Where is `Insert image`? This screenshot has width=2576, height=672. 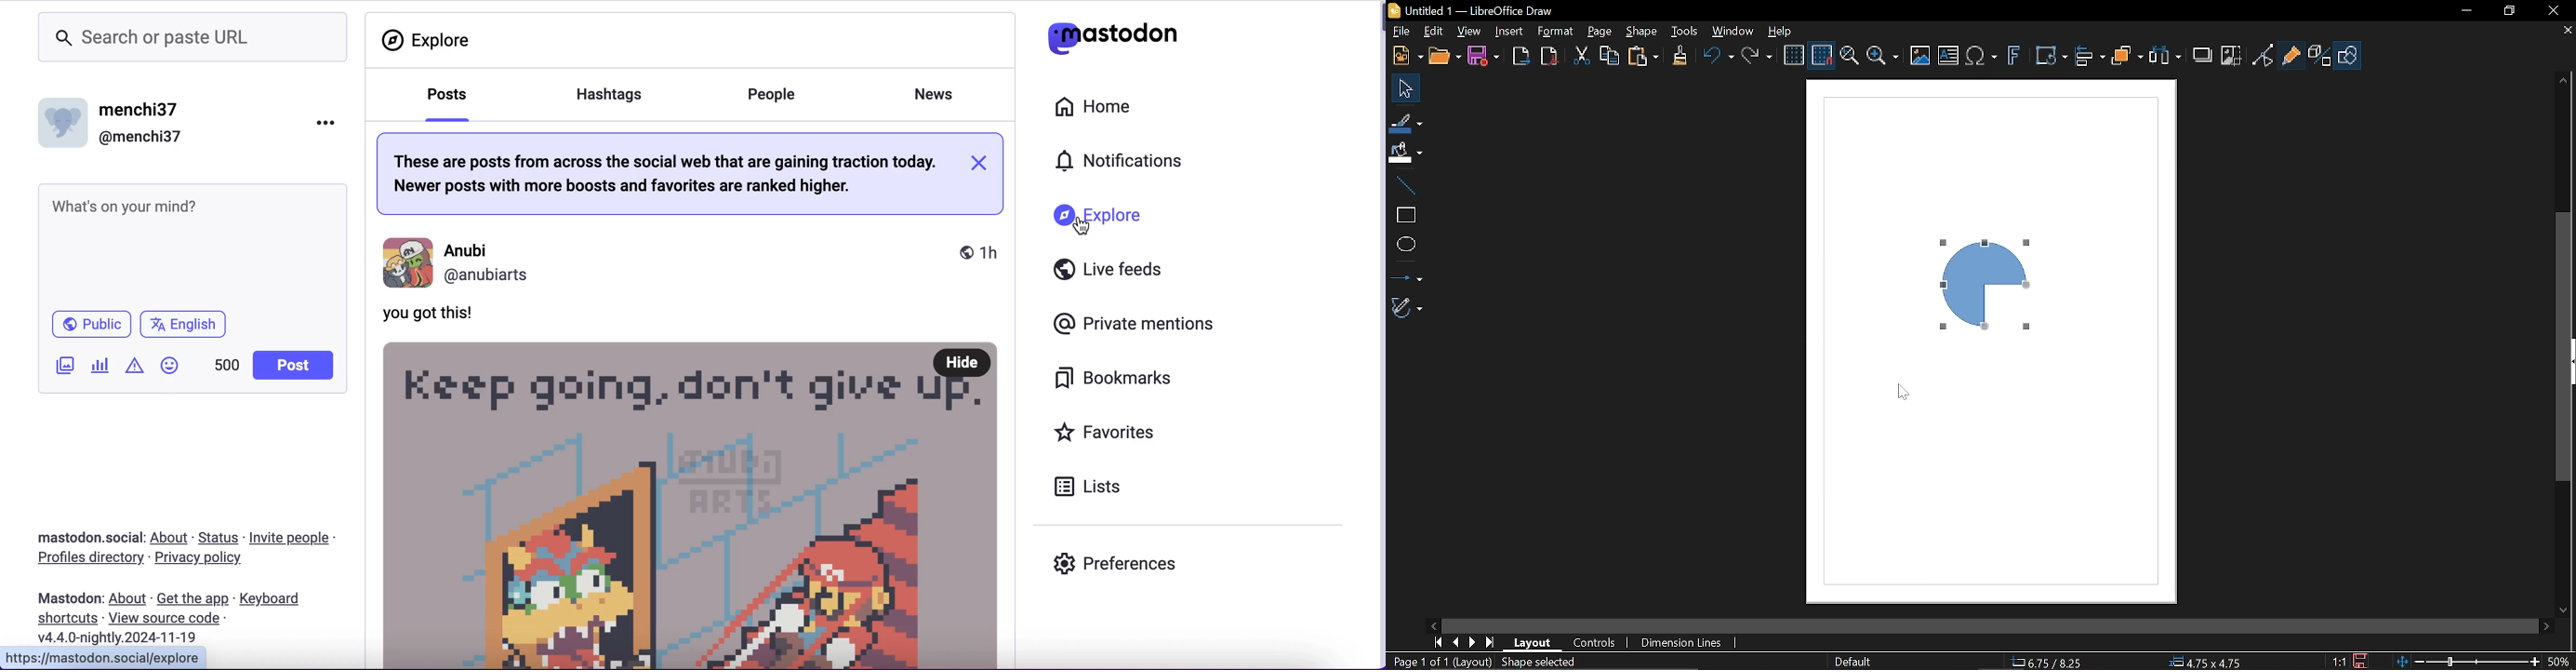 Insert image is located at coordinates (1921, 55).